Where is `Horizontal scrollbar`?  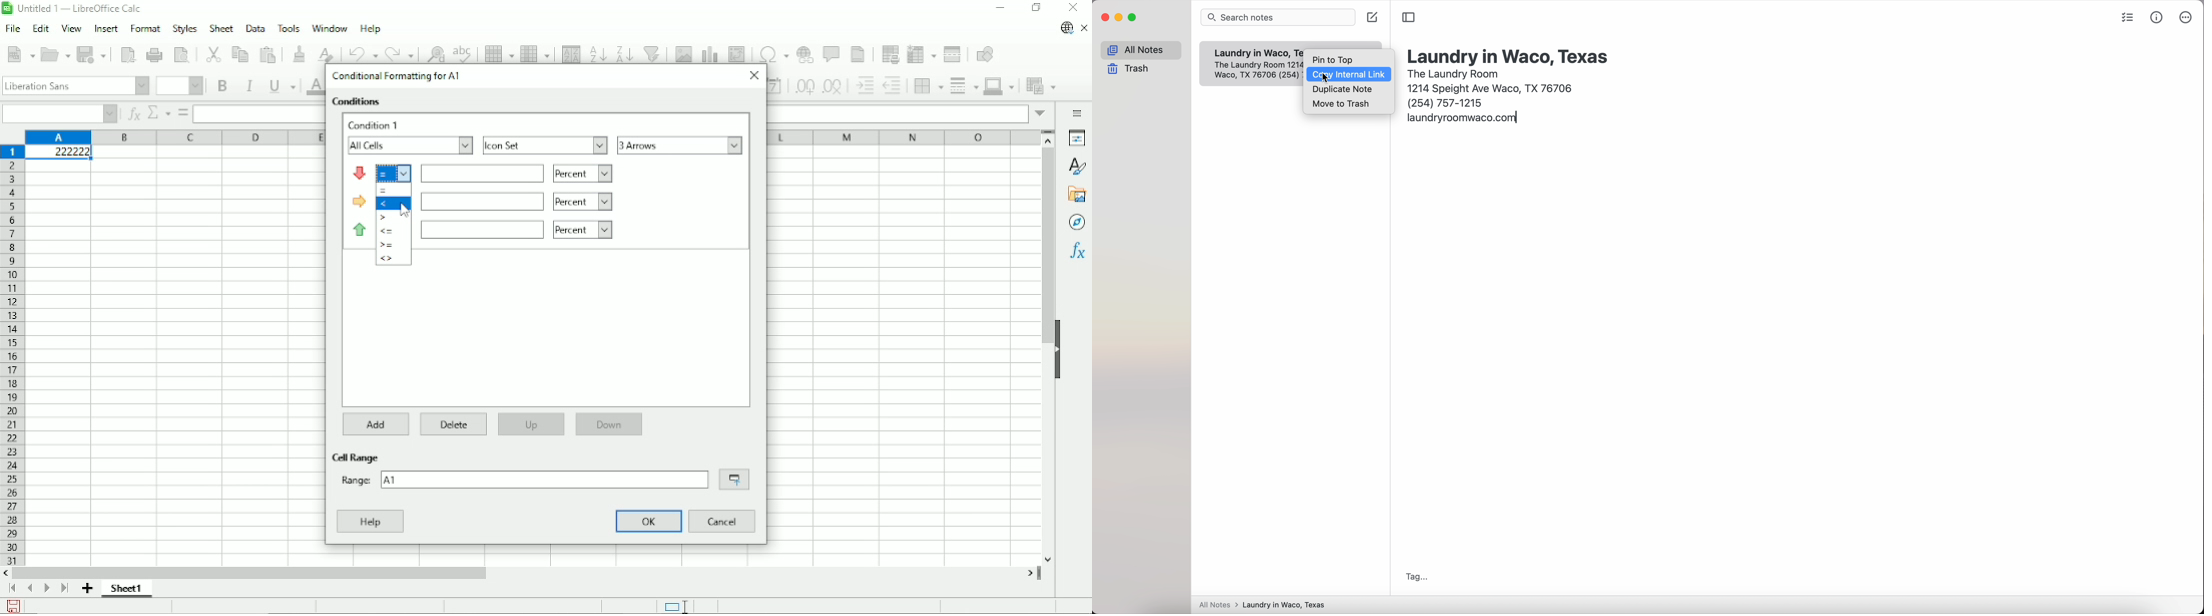
Horizontal scrollbar is located at coordinates (254, 572).